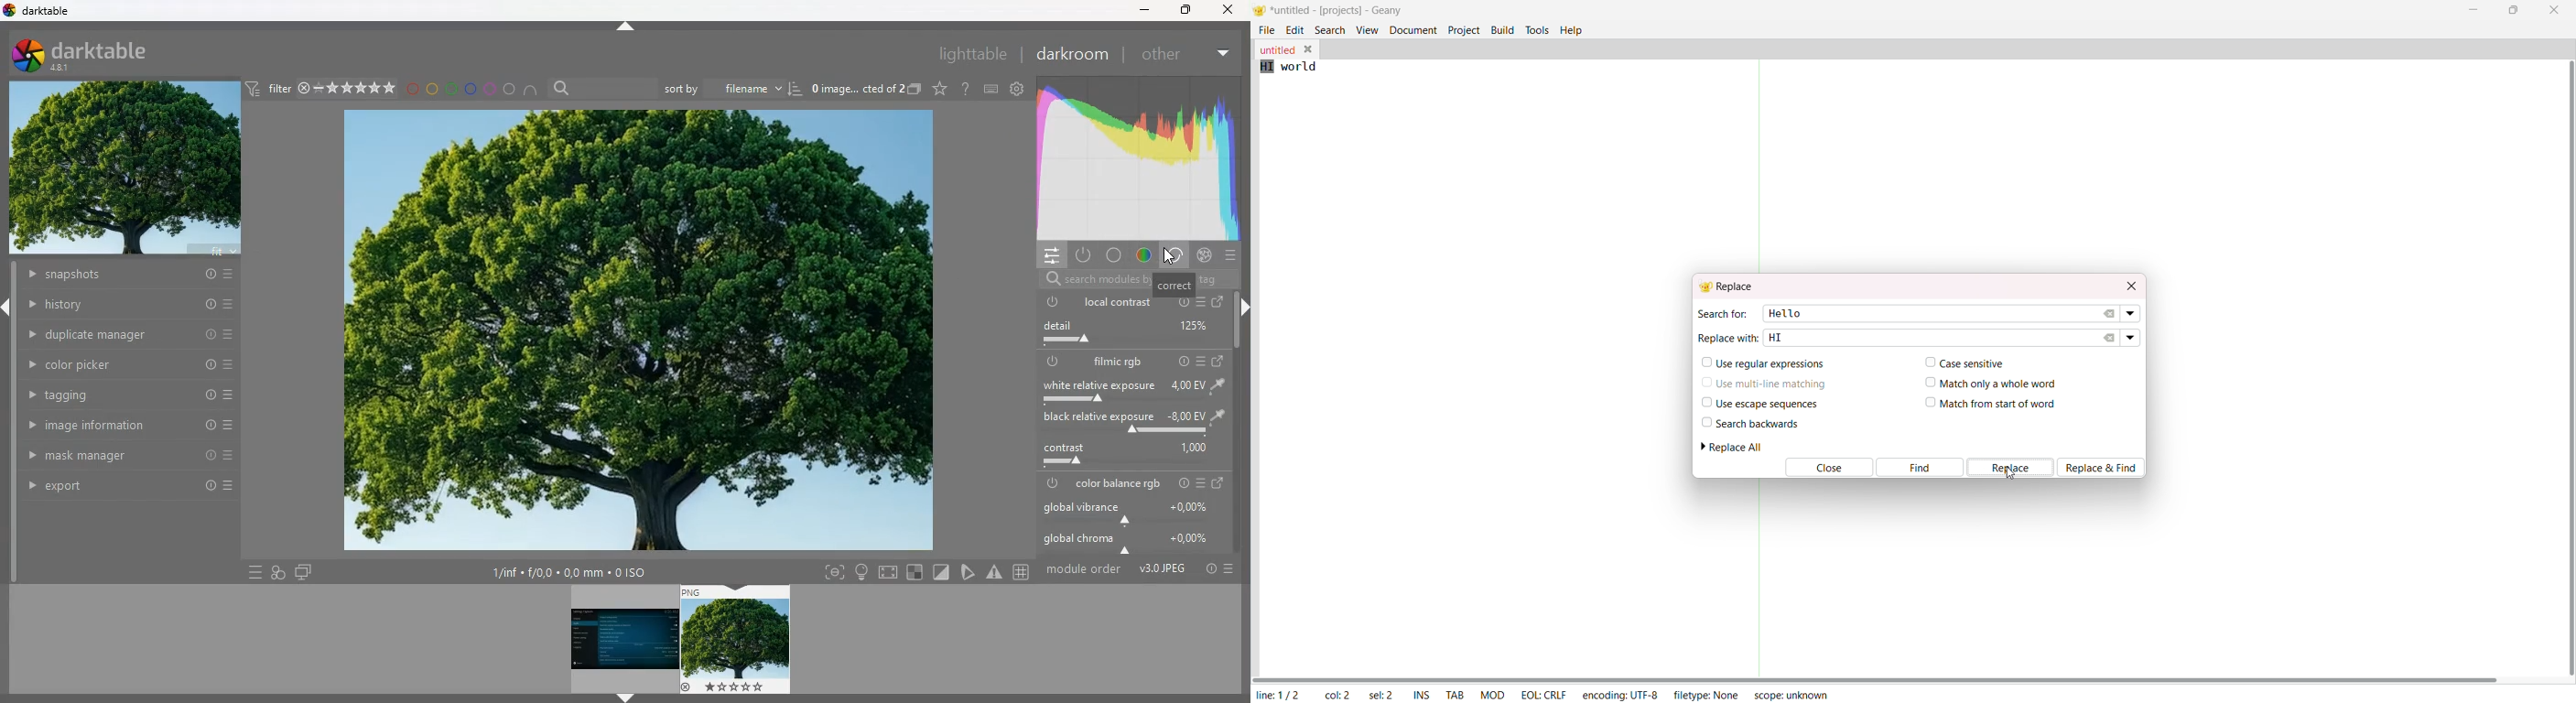  What do you see at coordinates (568, 573) in the screenshot?
I see `size` at bounding box center [568, 573].